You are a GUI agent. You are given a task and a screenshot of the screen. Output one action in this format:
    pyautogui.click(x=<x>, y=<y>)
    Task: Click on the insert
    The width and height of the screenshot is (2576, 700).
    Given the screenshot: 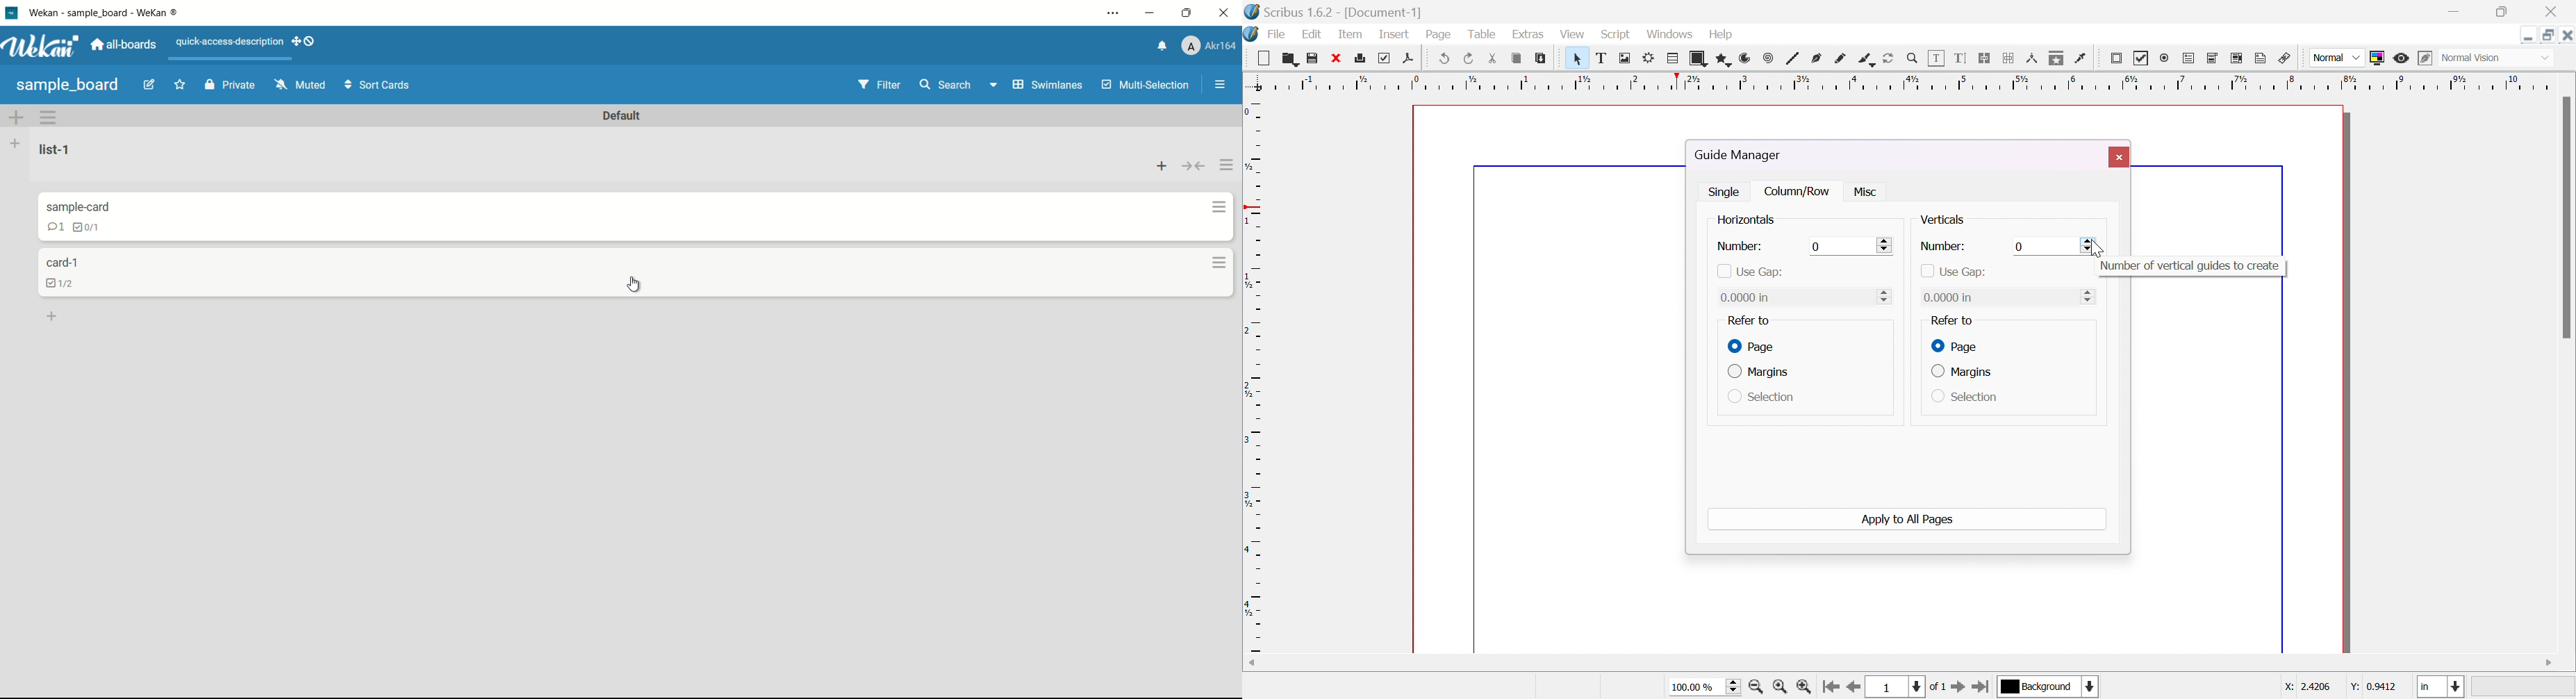 What is the action you would take?
    pyautogui.click(x=1392, y=33)
    